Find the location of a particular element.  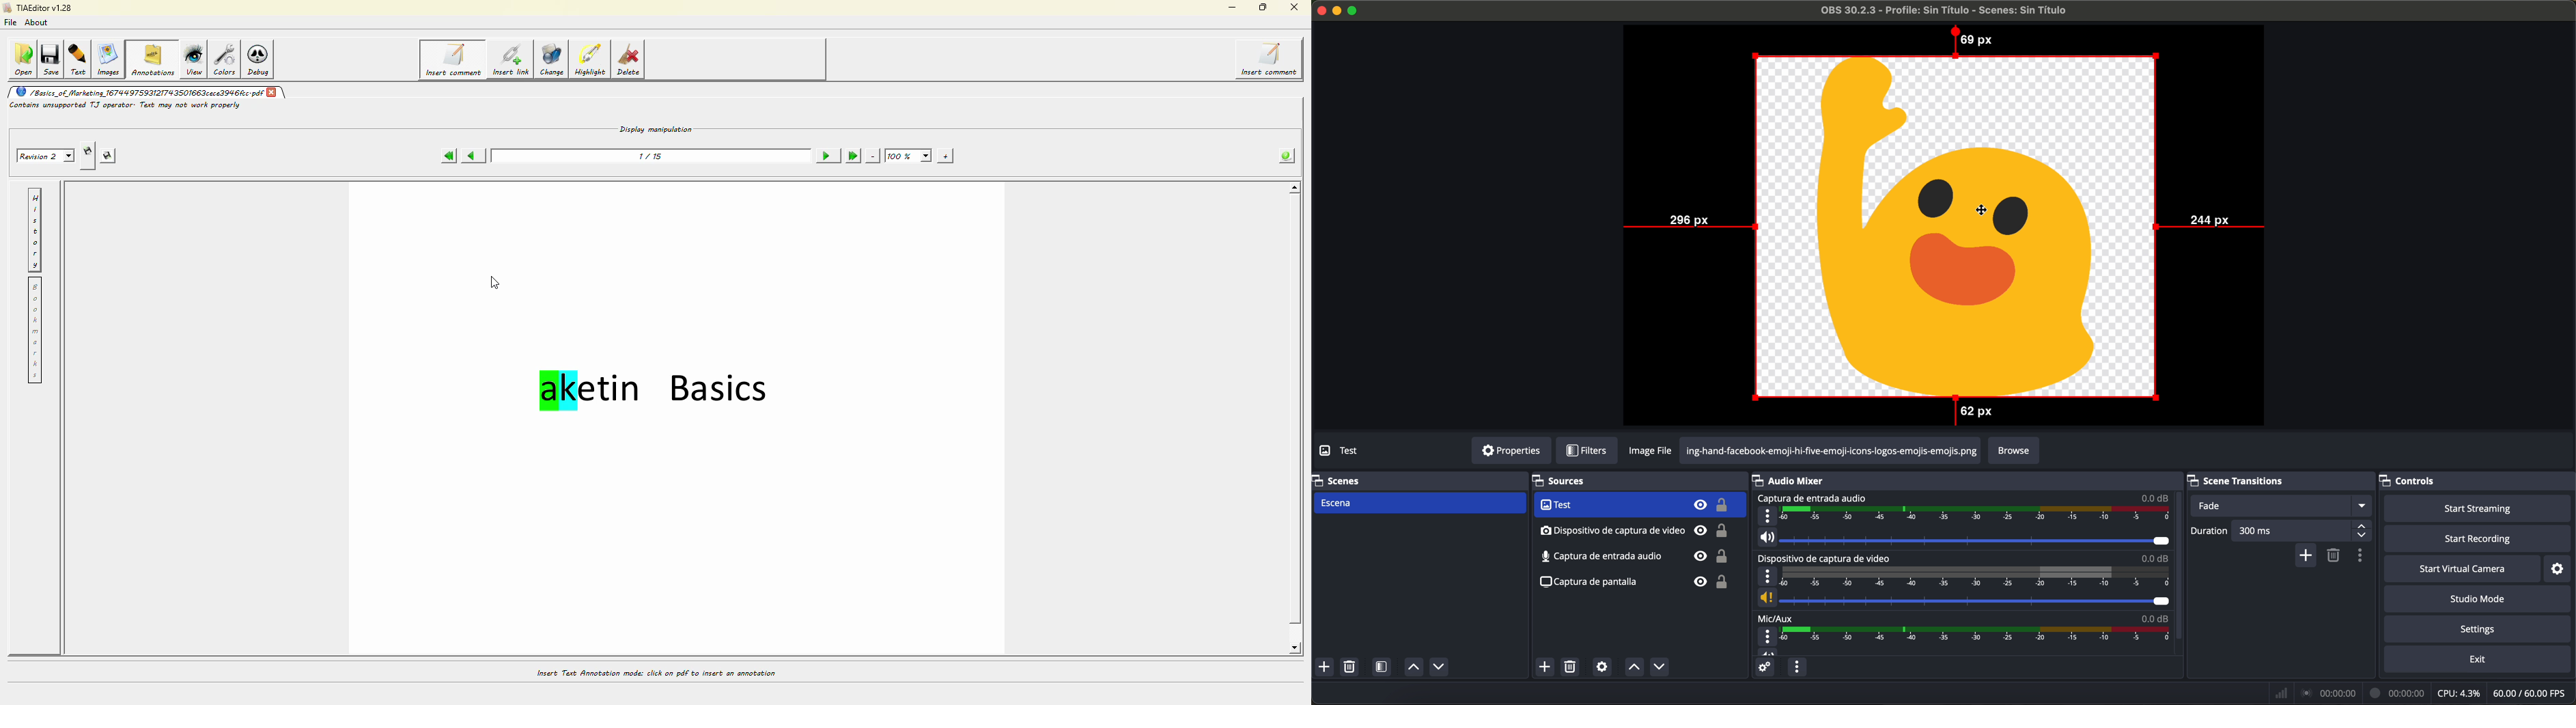

timeline is located at coordinates (1978, 634).